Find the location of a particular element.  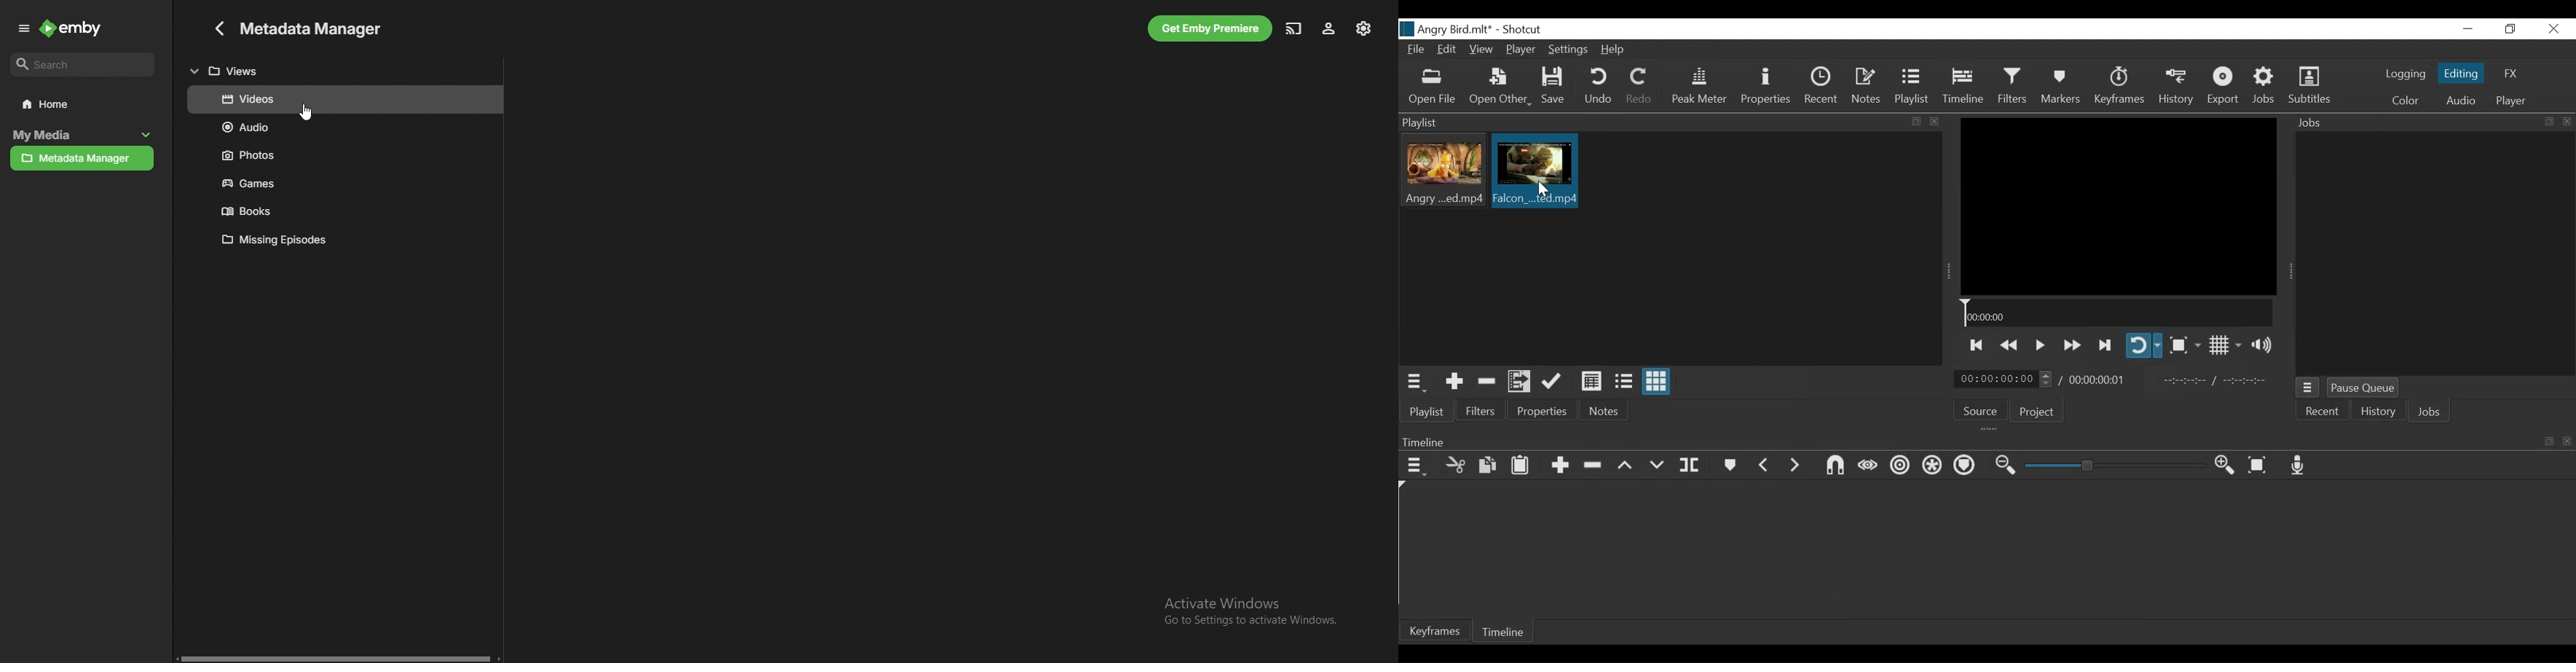

Skip to the previous point is located at coordinates (1978, 345).